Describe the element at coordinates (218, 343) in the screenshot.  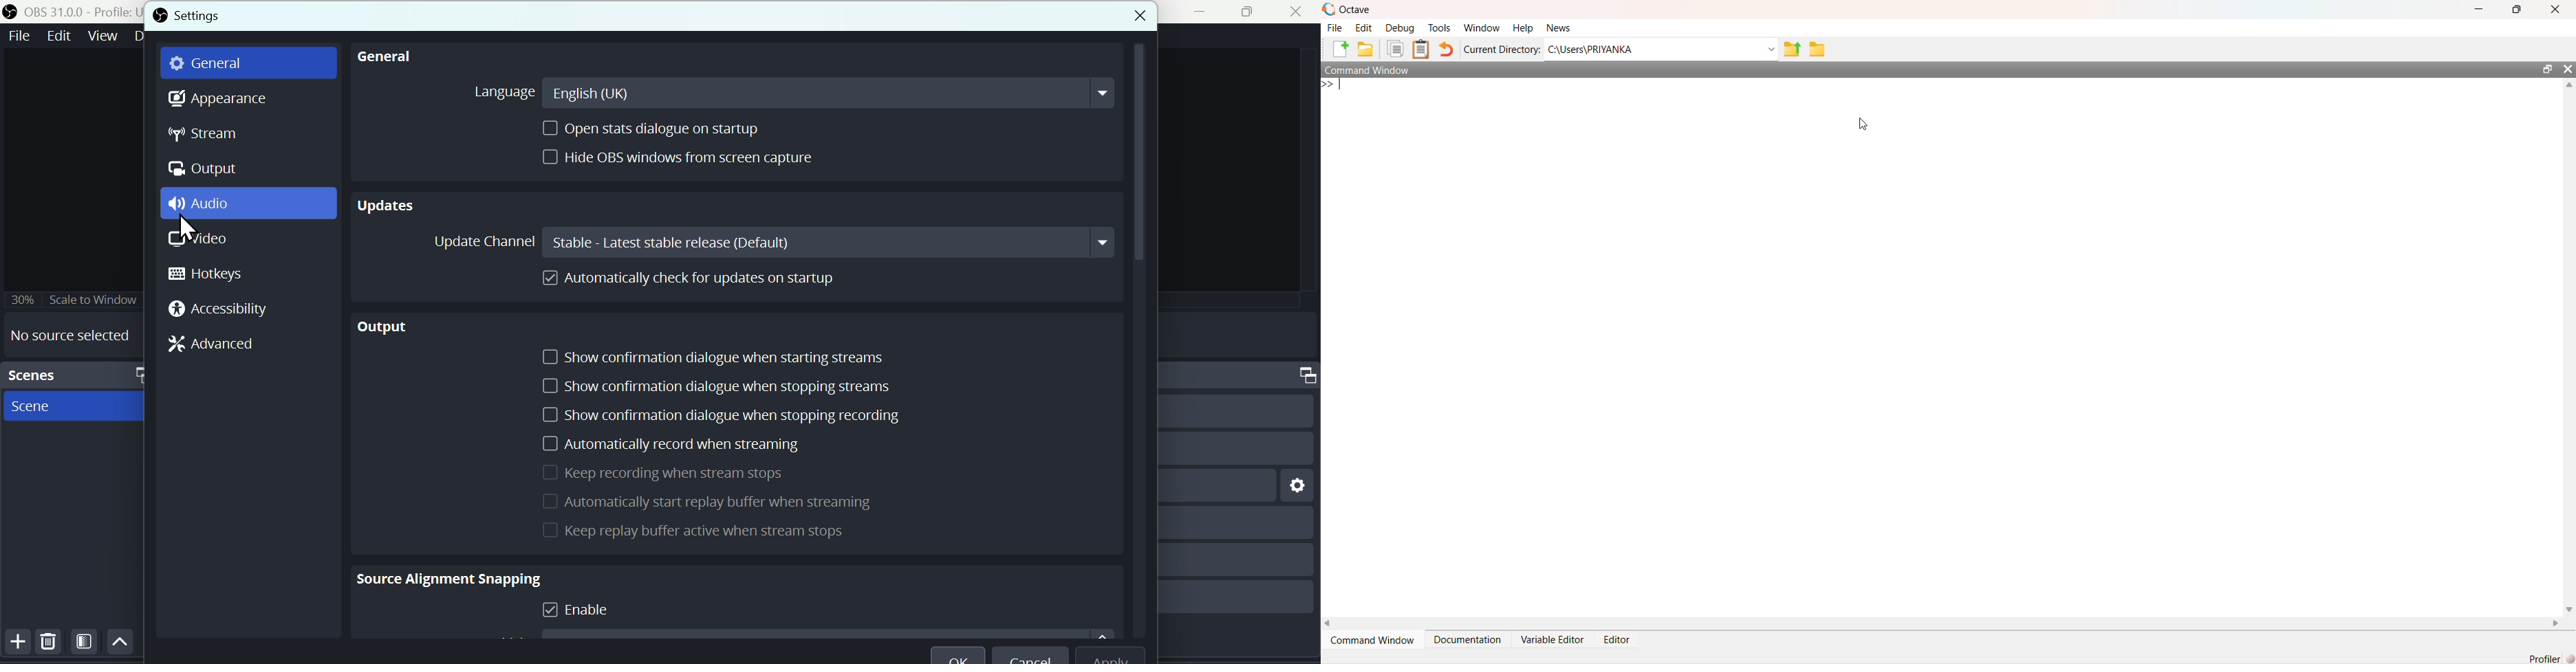
I see `Advanced` at that location.